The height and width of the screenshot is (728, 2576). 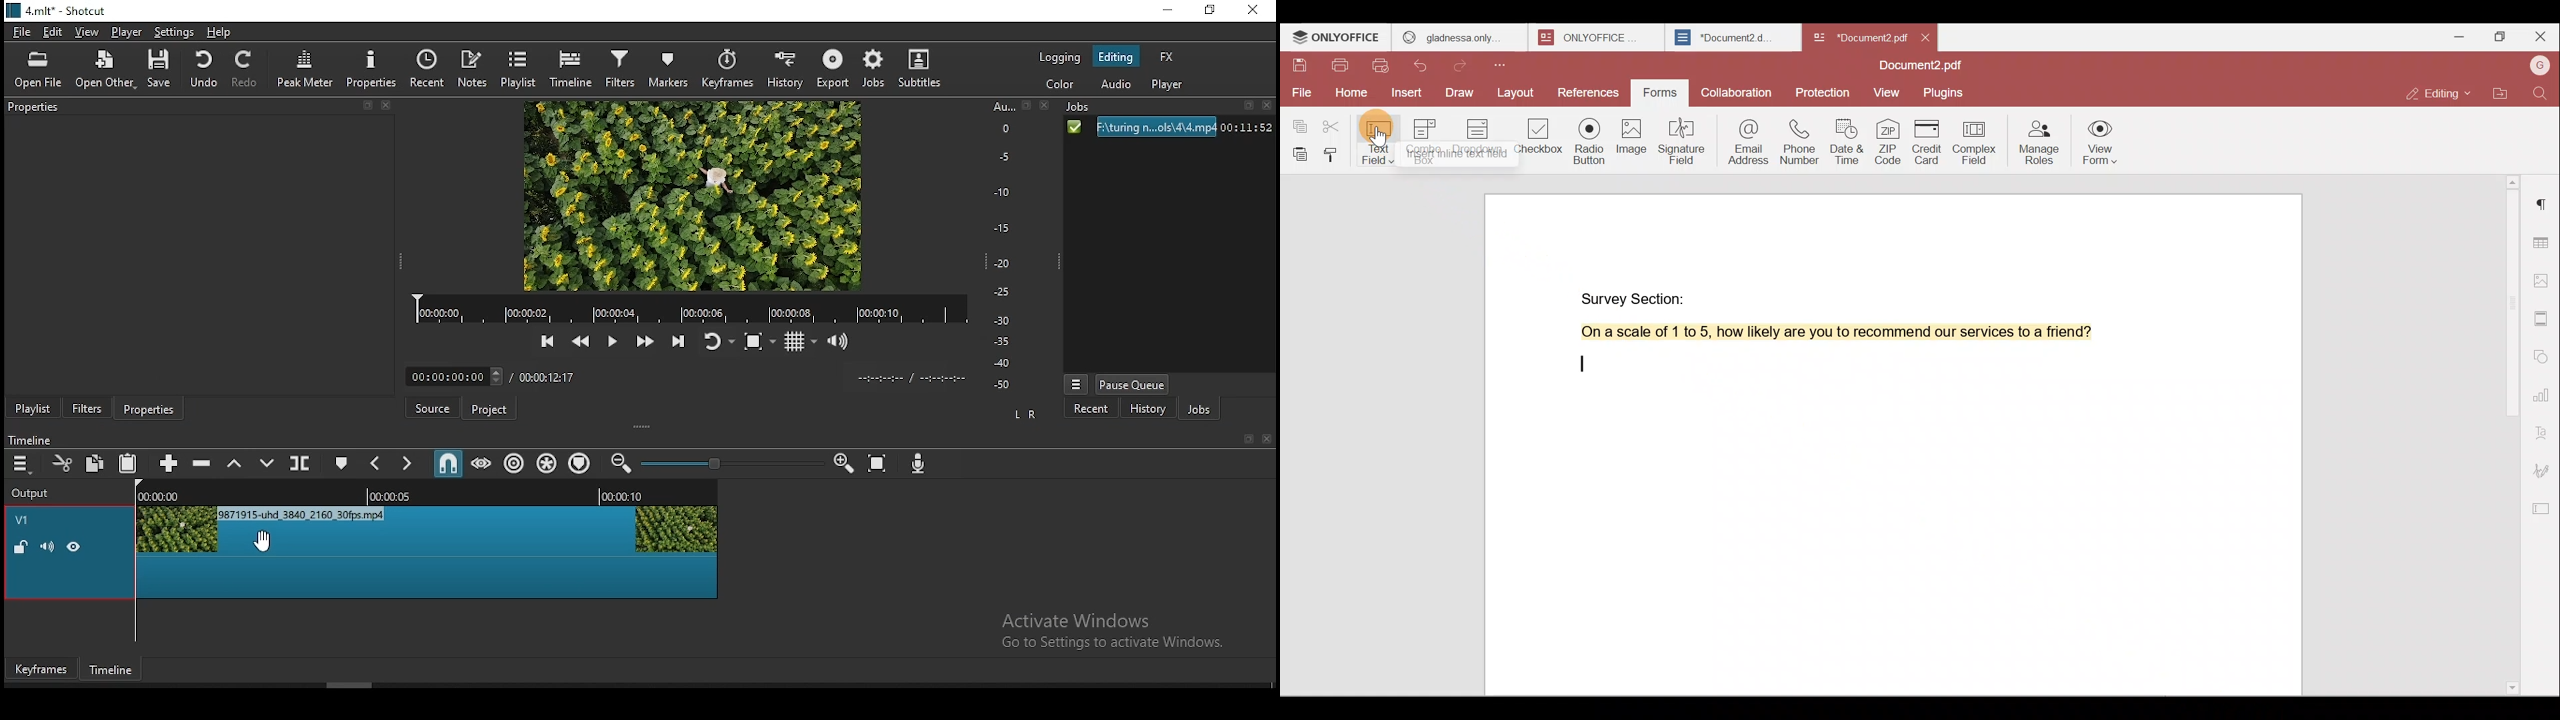 What do you see at coordinates (580, 342) in the screenshot?
I see `play quickly backwards` at bounding box center [580, 342].